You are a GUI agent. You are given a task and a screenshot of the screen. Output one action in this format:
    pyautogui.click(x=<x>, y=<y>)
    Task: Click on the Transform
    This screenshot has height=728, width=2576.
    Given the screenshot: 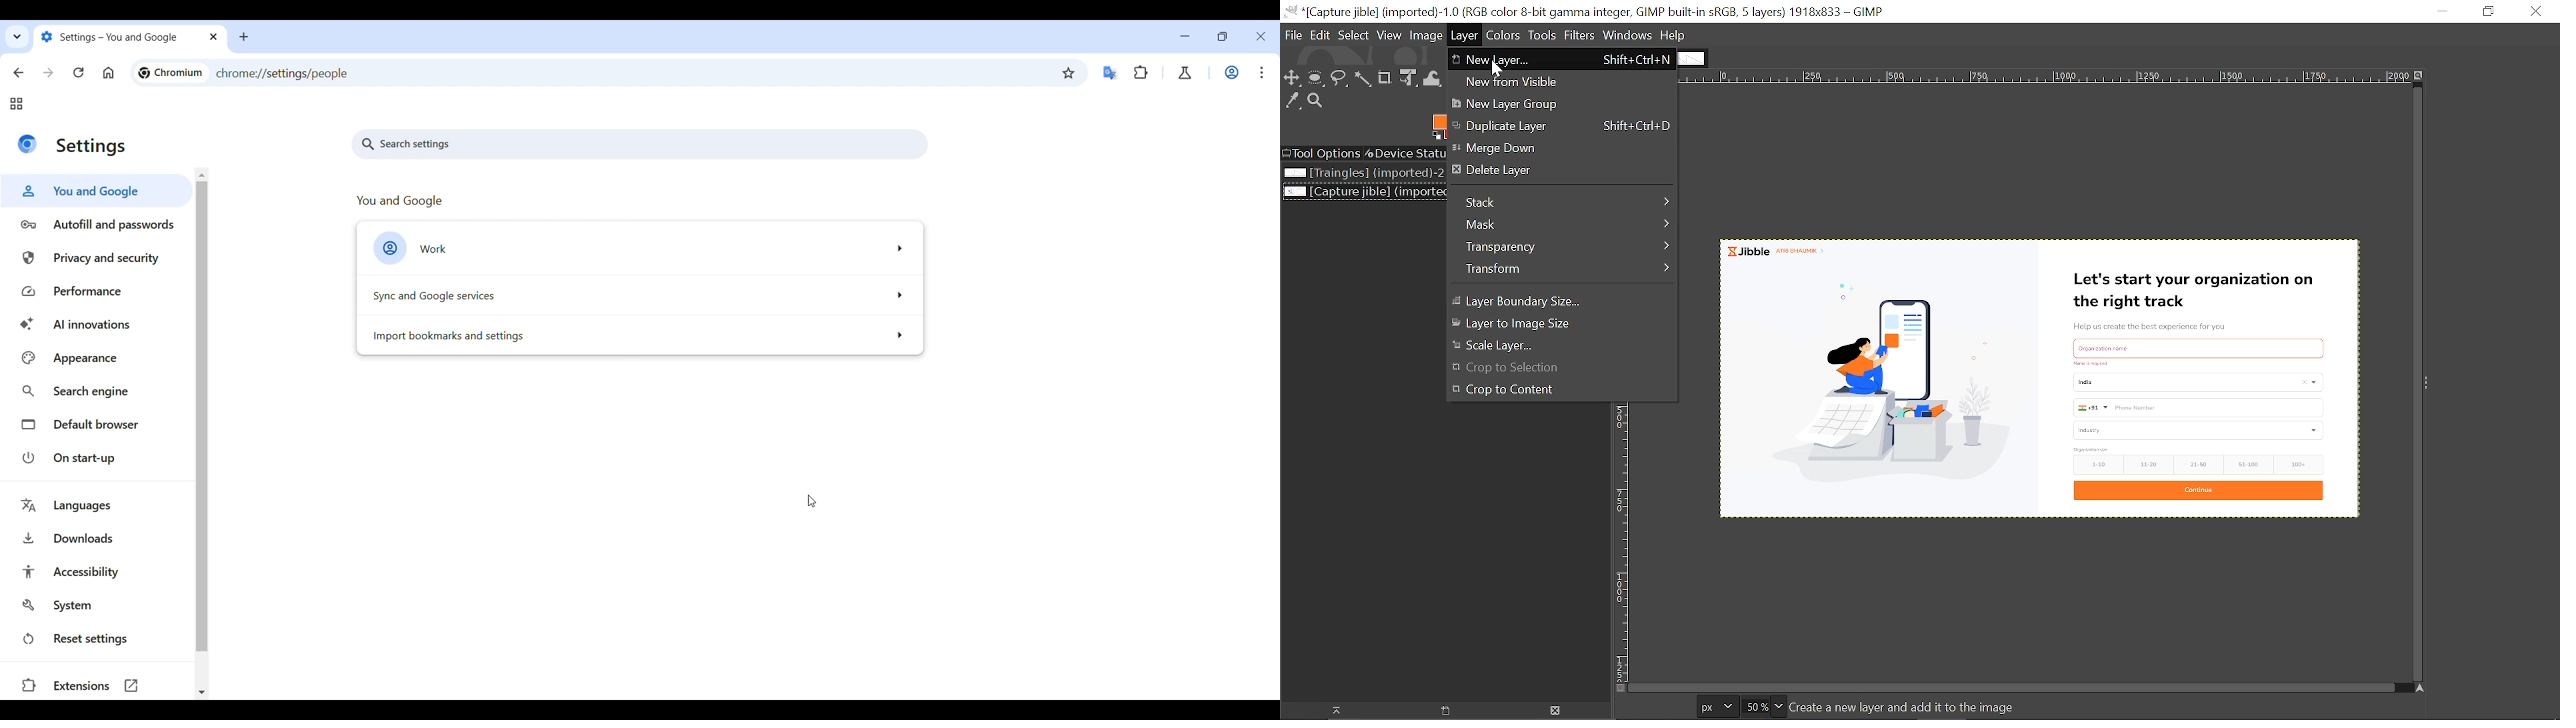 What is the action you would take?
    pyautogui.click(x=1564, y=268)
    